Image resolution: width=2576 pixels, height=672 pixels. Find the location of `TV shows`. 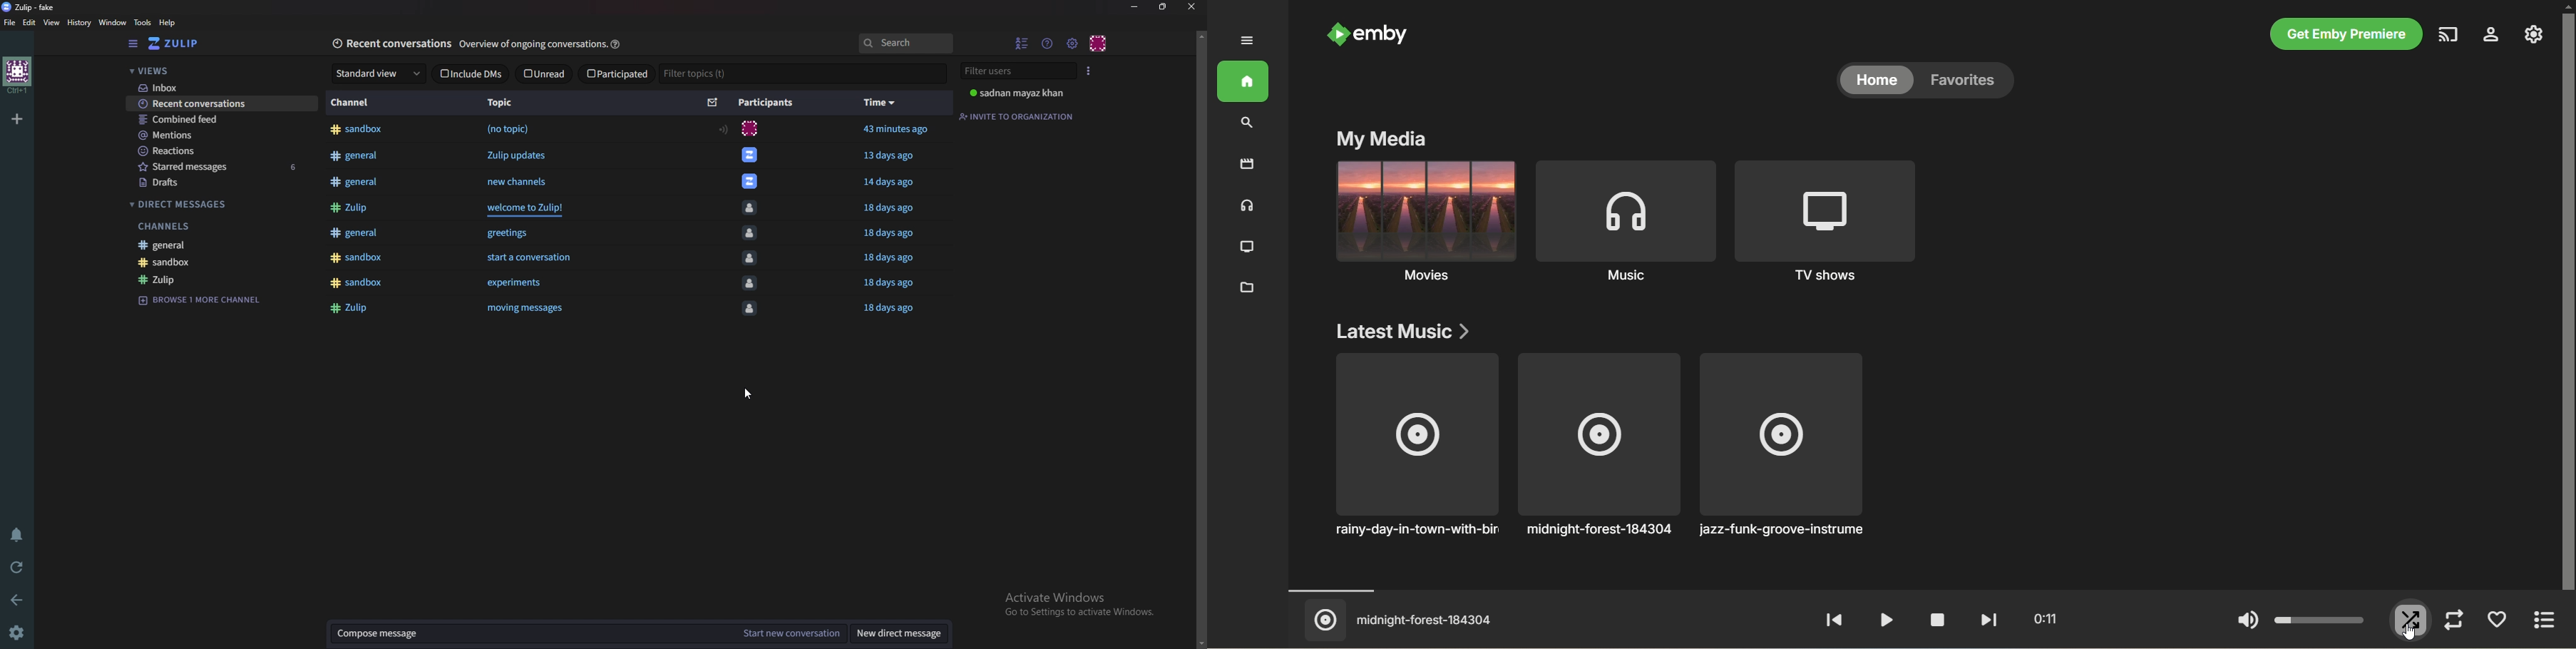

TV shows is located at coordinates (1822, 221).